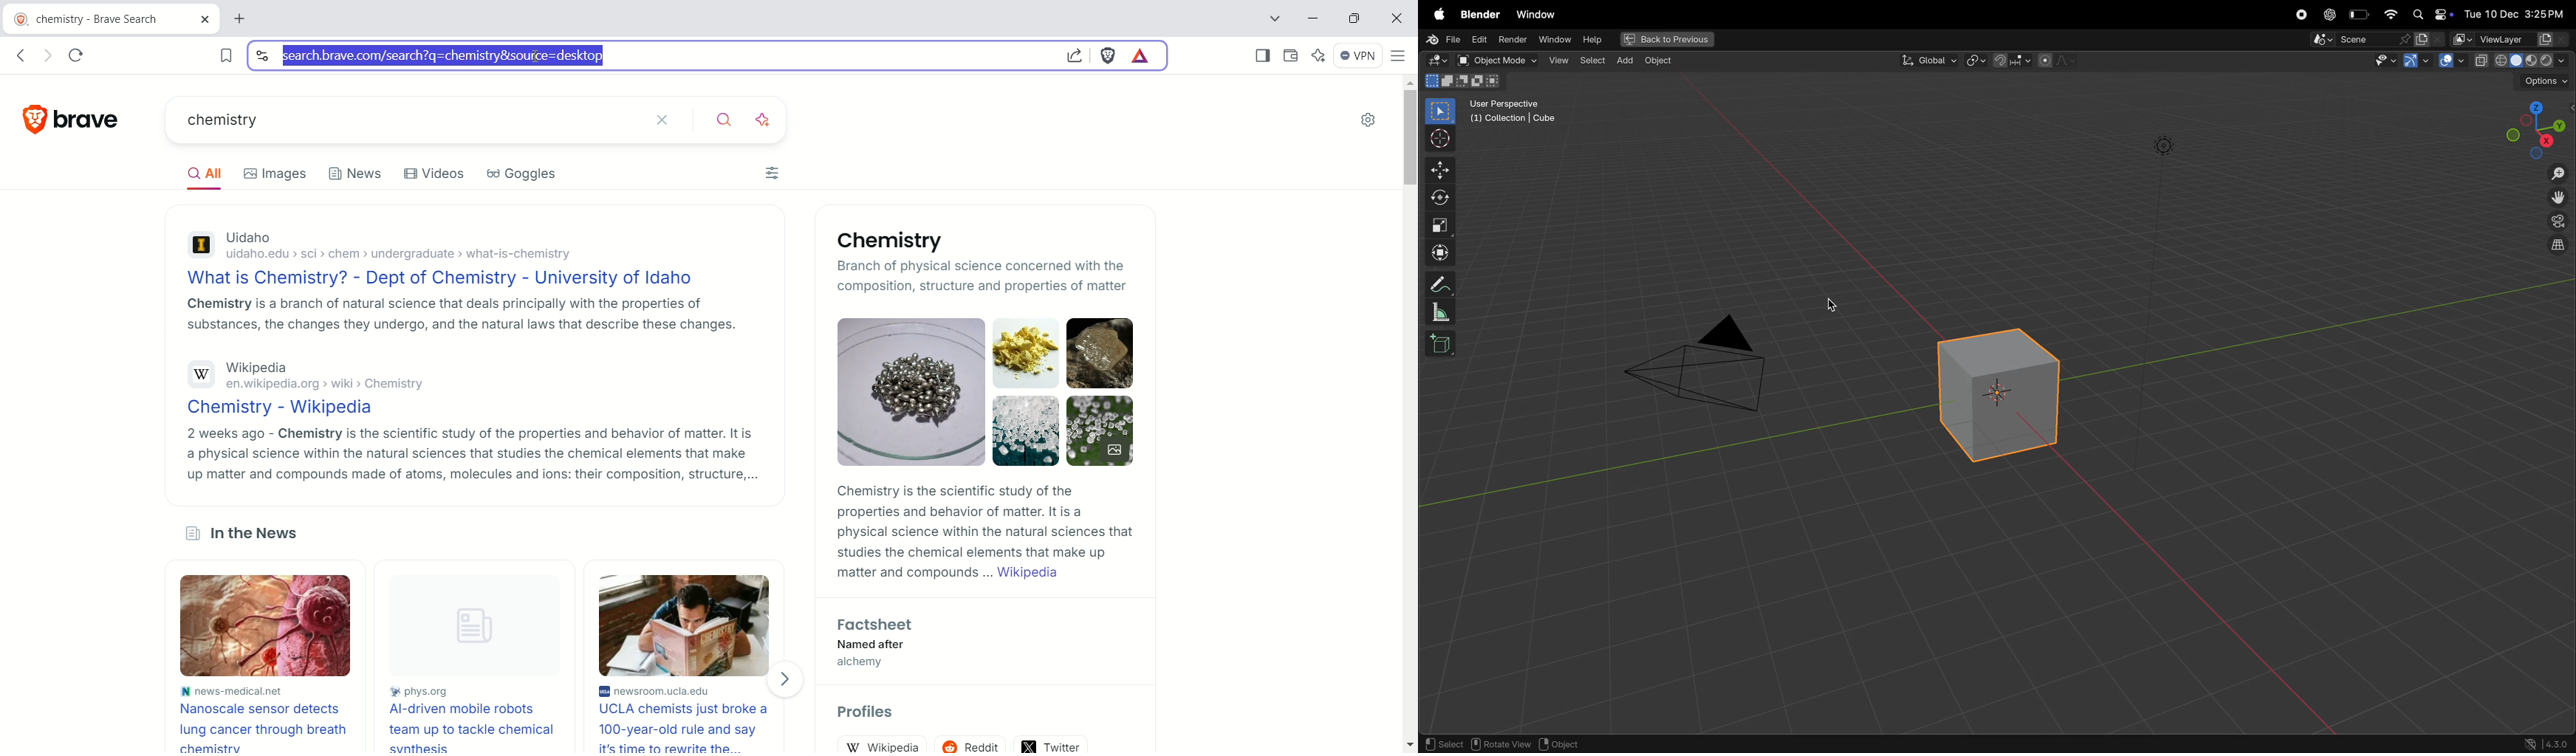 This screenshot has height=756, width=2576. Describe the element at coordinates (458, 313) in the screenshot. I see `Chemistry is a branch of natural science that deals principally with the properties of substances, the changes they undergo, and the natural laws that describe these changes.` at that location.